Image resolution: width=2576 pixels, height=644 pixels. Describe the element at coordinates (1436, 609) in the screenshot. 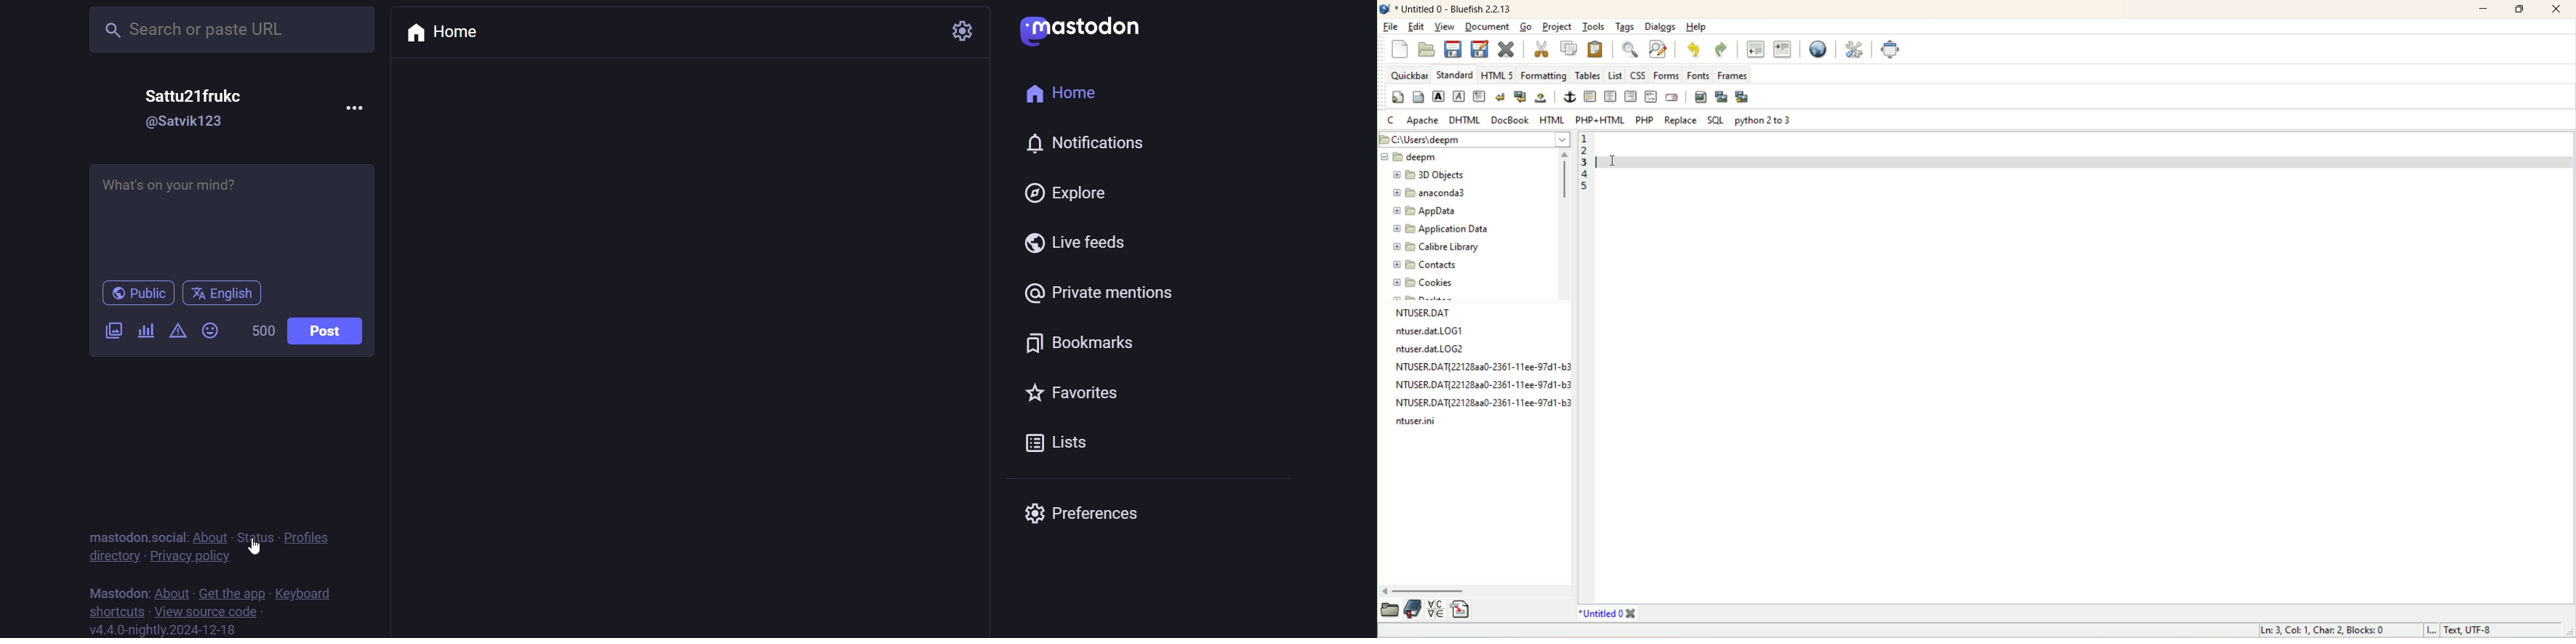

I see `insert special character` at that location.